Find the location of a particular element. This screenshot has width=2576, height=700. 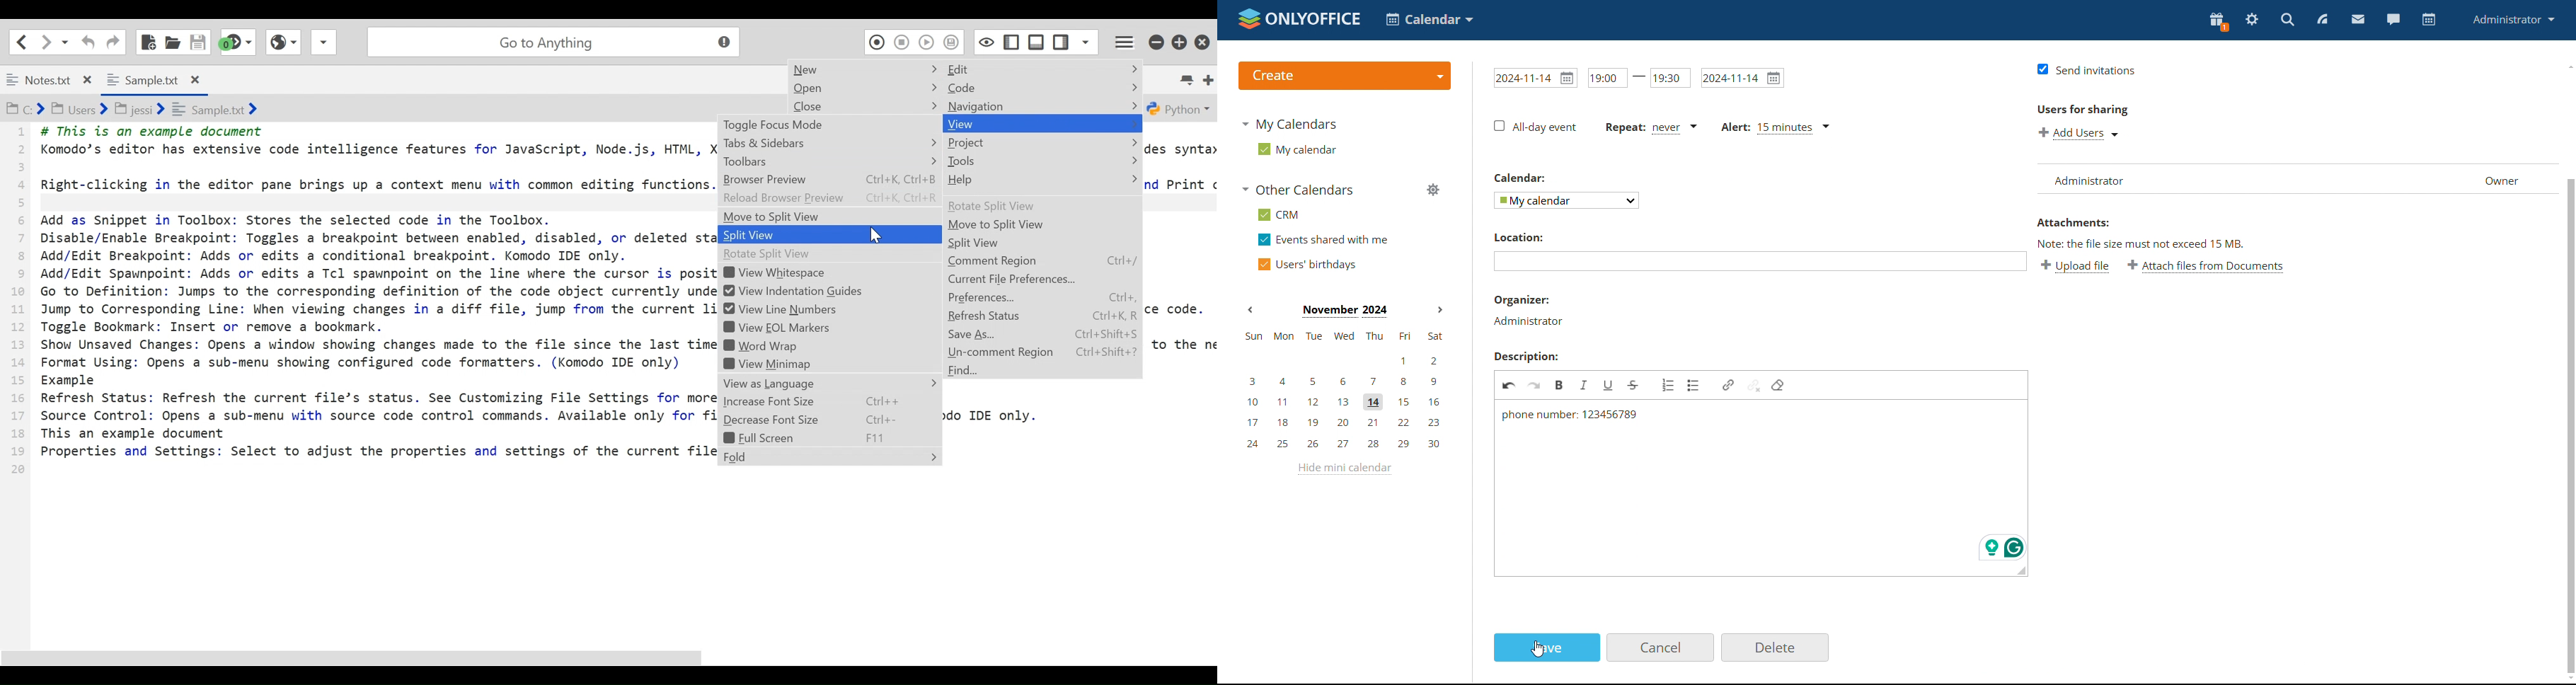

calendar is located at coordinates (2429, 20).